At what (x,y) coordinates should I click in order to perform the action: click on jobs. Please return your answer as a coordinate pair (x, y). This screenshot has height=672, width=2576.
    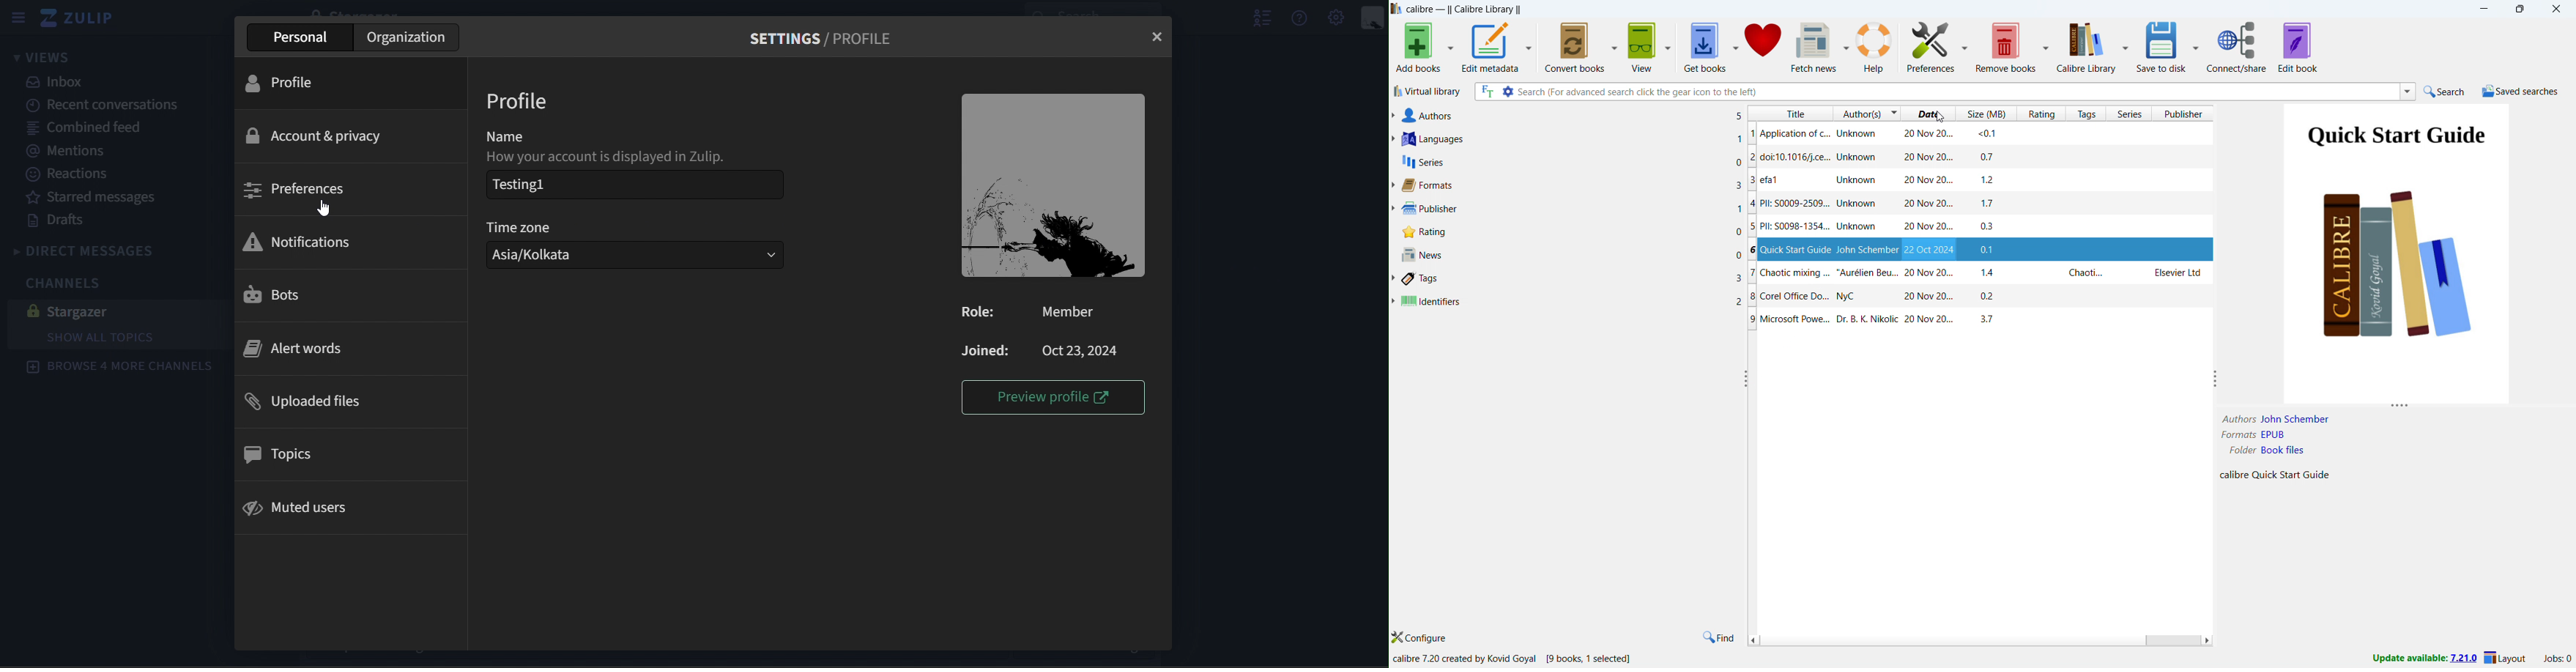
    Looking at the image, I should click on (2558, 659).